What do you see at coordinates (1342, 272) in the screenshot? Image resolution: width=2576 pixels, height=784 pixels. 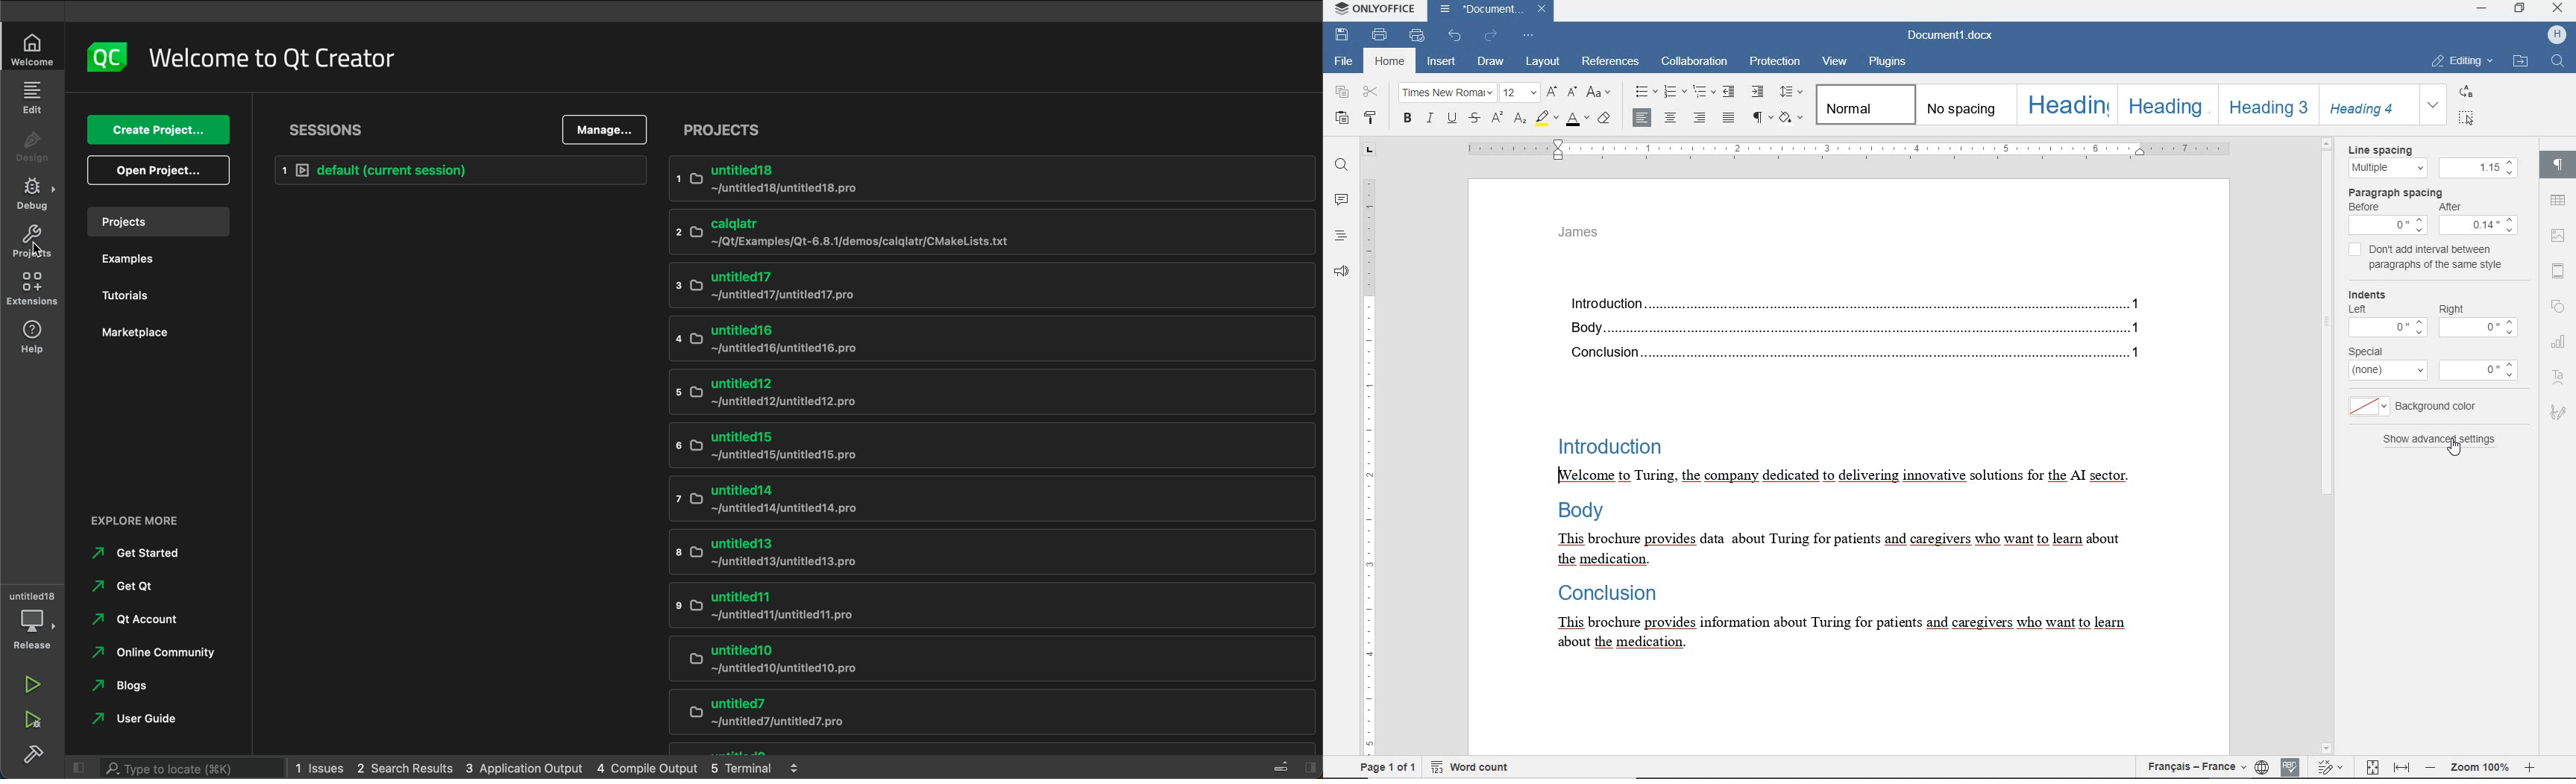 I see `feedback & support` at bounding box center [1342, 272].